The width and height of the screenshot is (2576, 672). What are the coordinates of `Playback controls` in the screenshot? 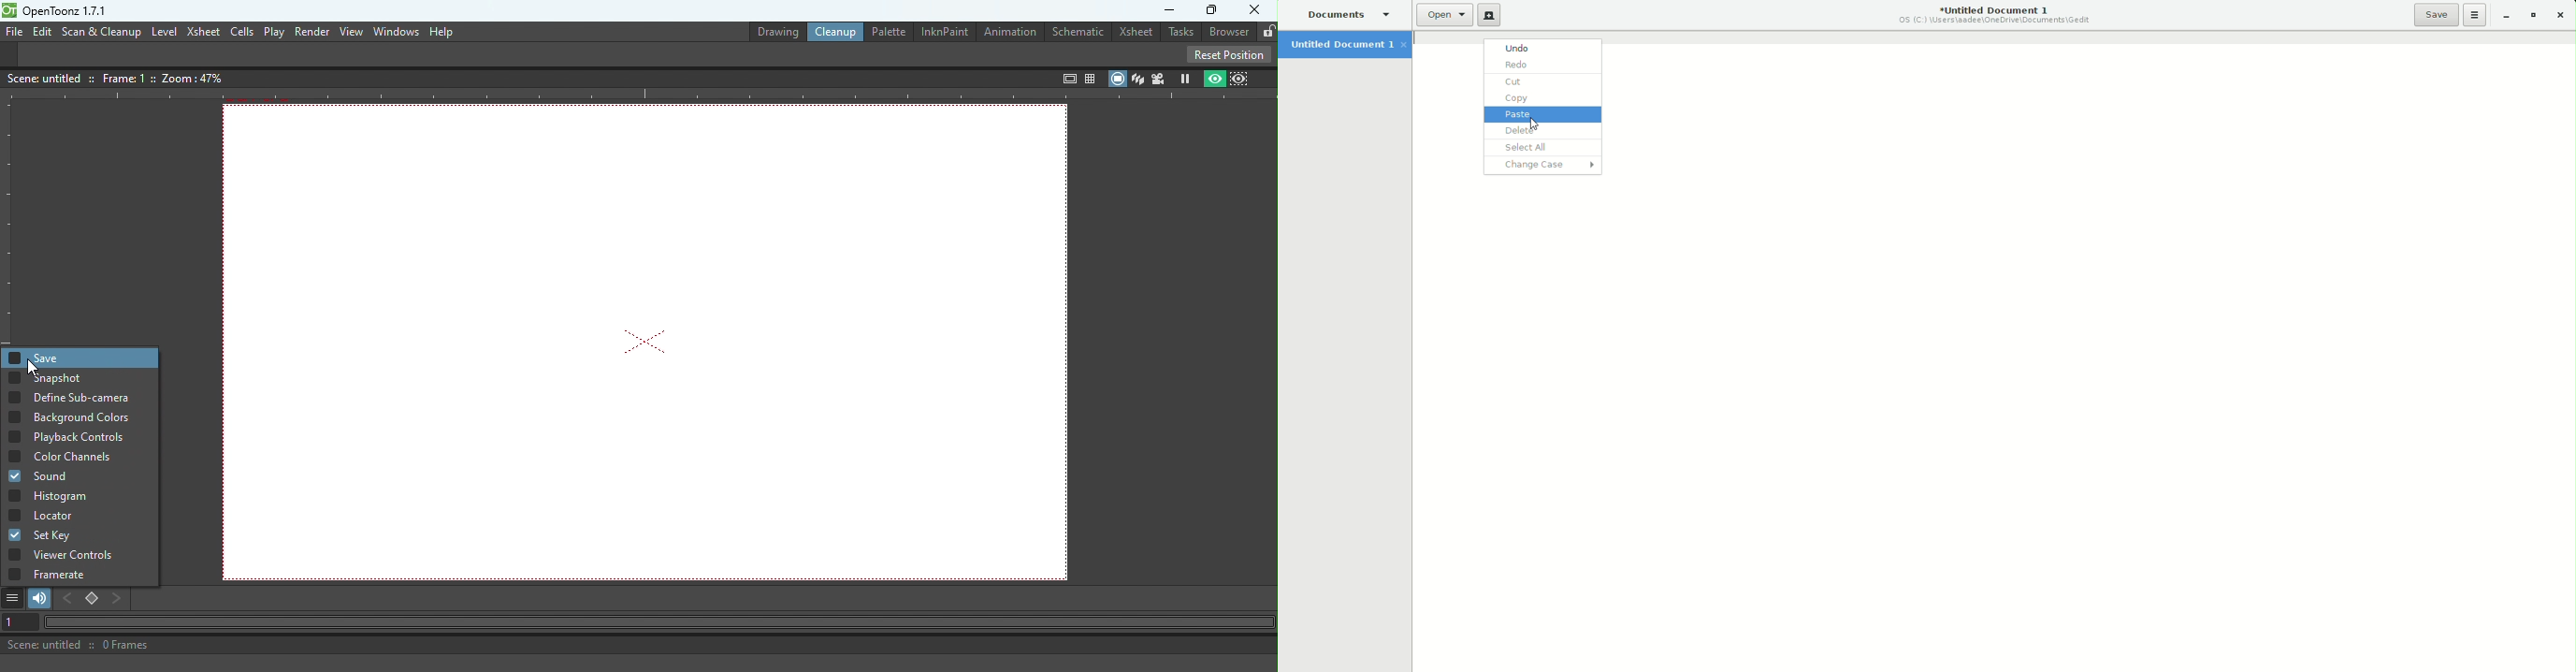 It's located at (68, 438).